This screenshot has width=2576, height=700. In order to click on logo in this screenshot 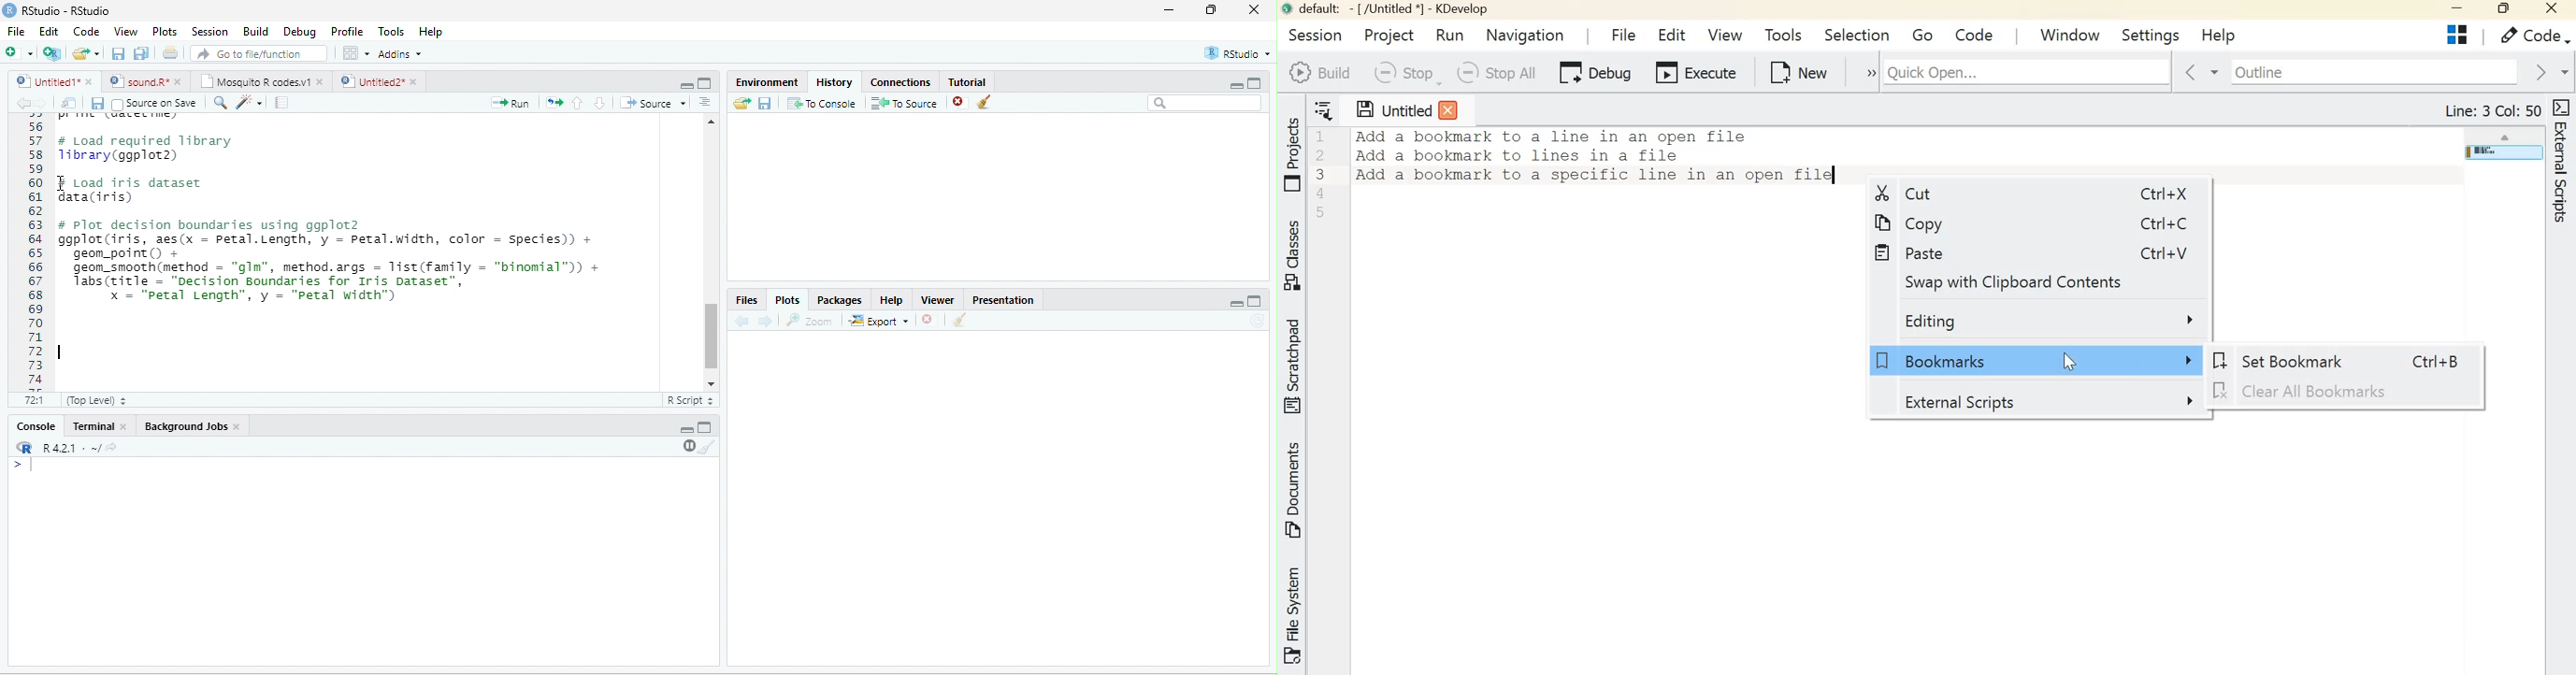, I will do `click(8, 10)`.